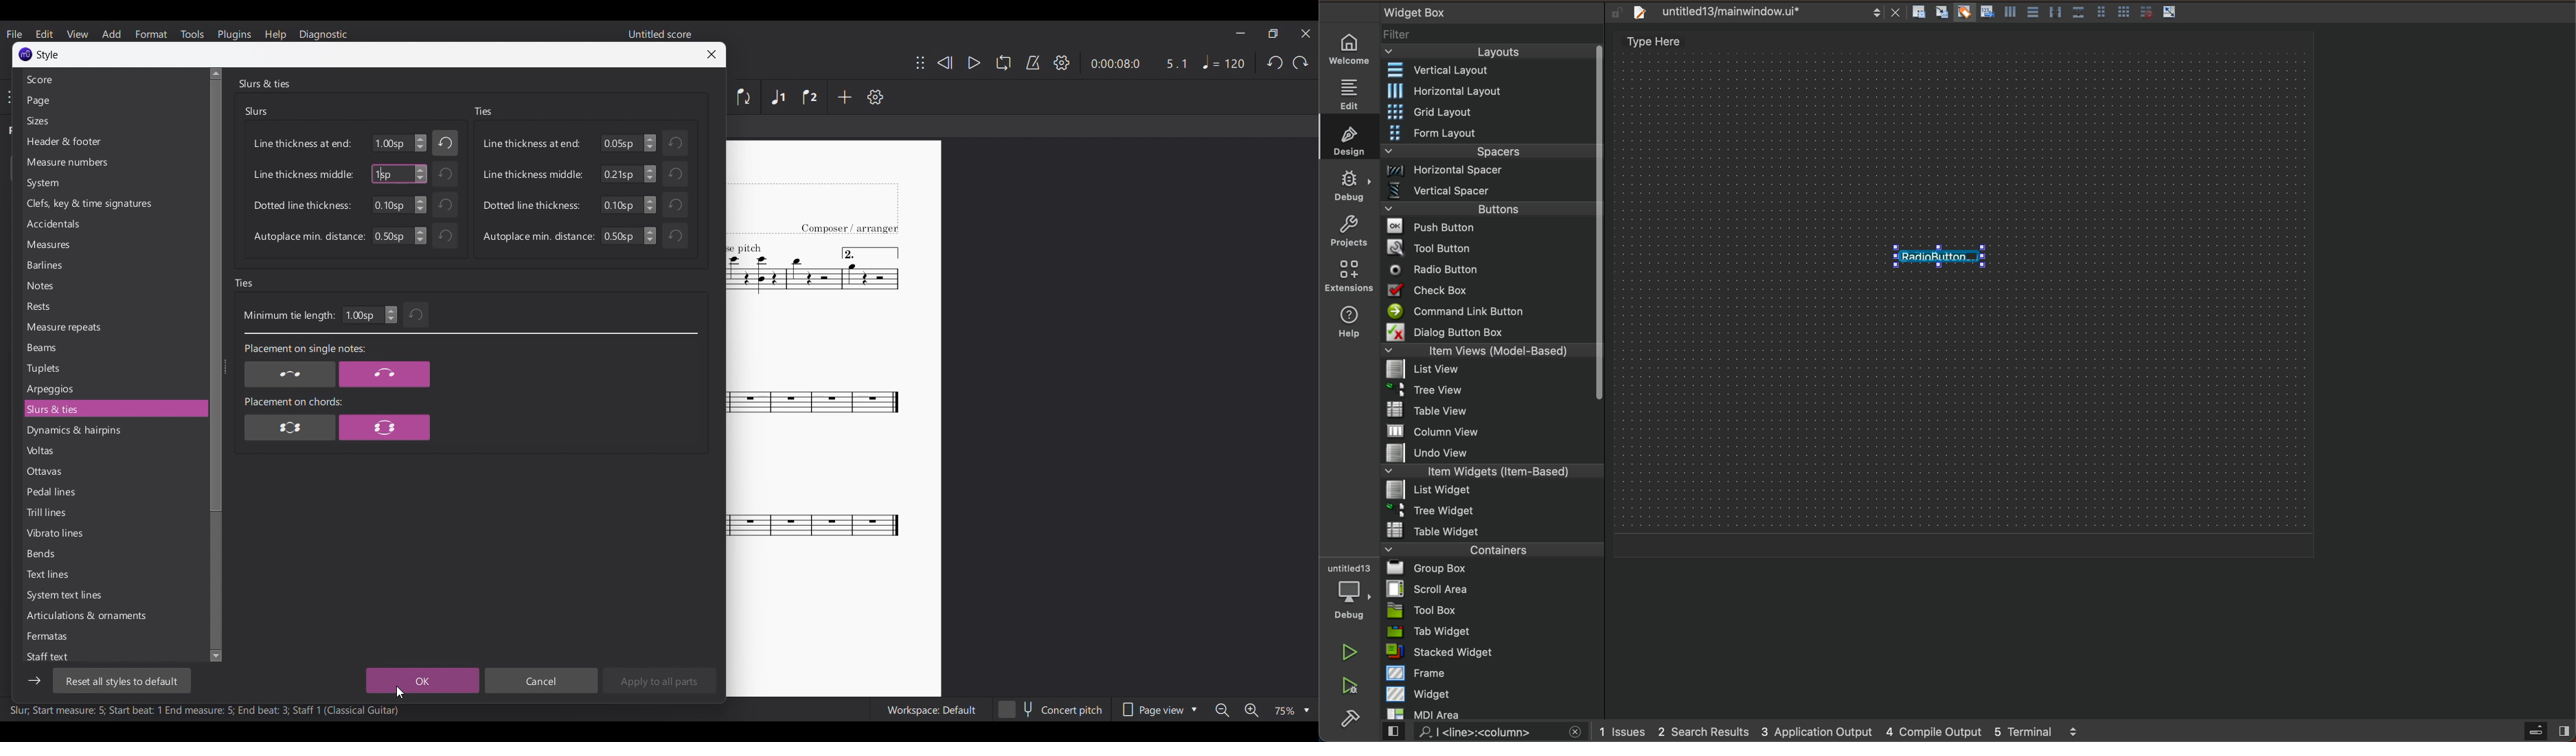 The width and height of the screenshot is (2576, 756). What do you see at coordinates (1486, 393) in the screenshot?
I see `` at bounding box center [1486, 393].